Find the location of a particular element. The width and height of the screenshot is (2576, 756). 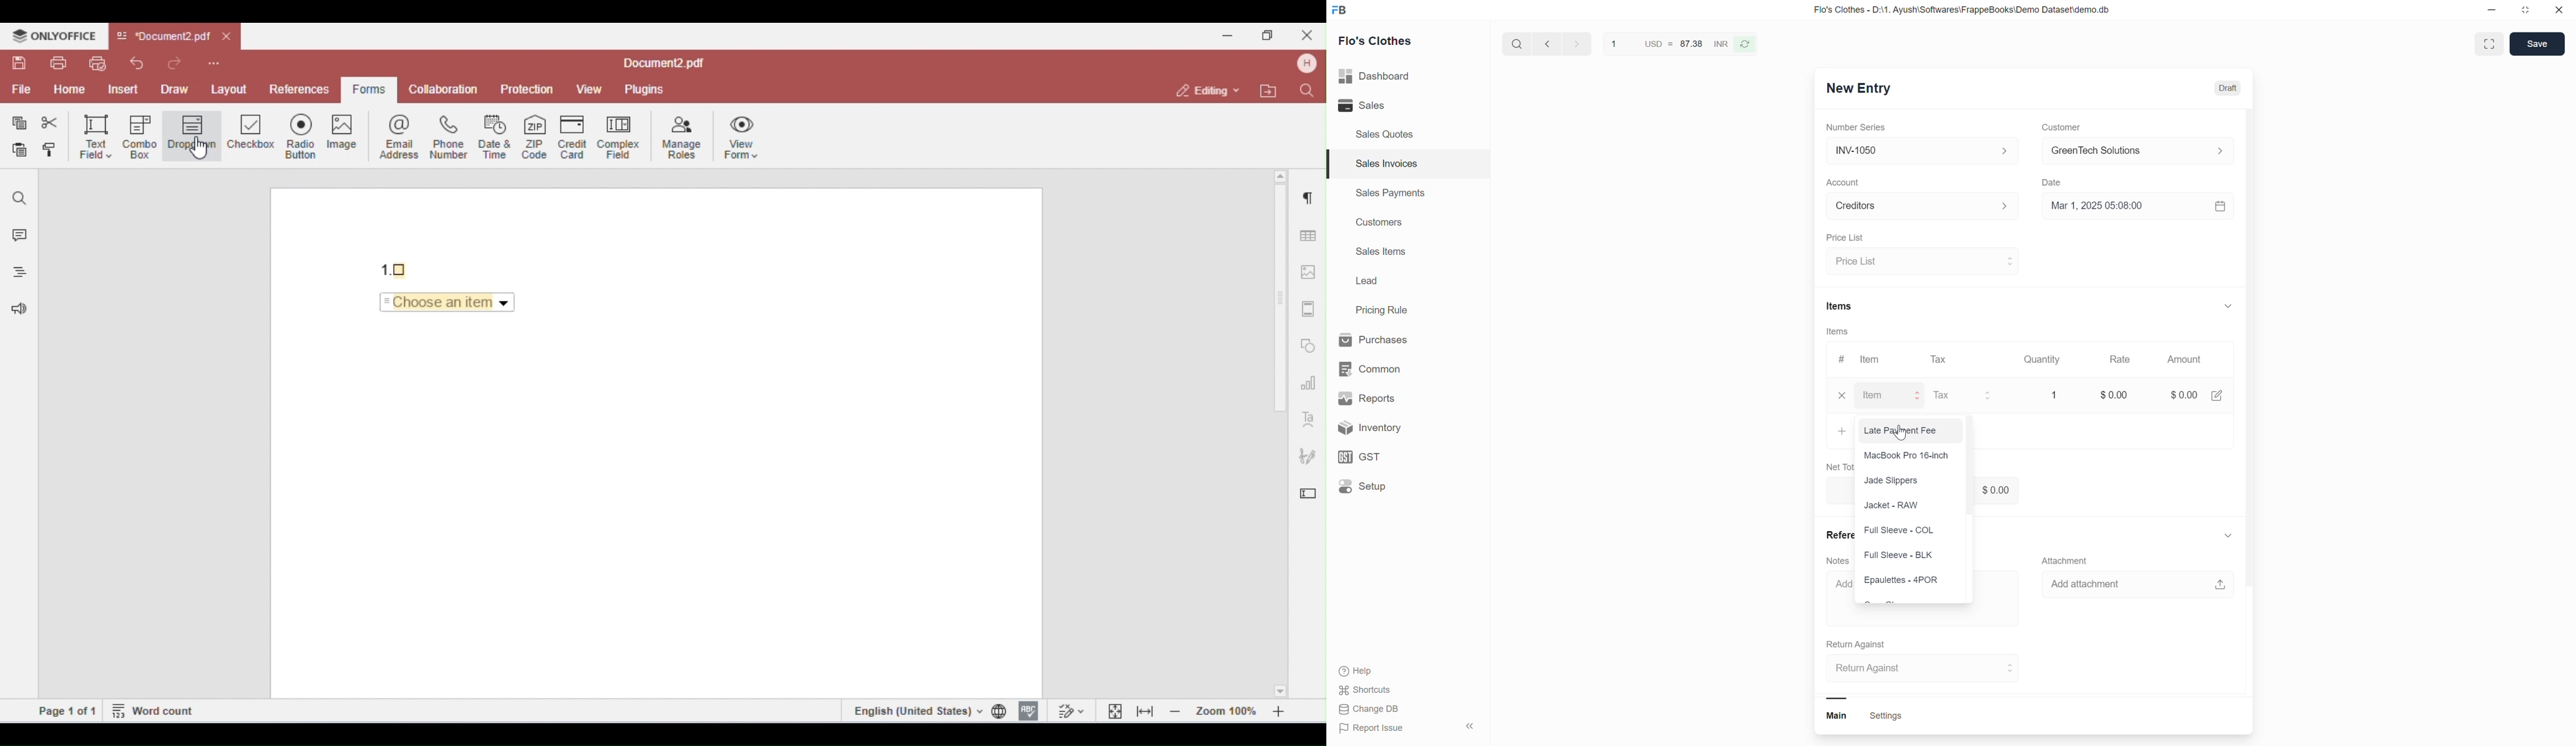

Flo's Clothes is located at coordinates (1381, 42).